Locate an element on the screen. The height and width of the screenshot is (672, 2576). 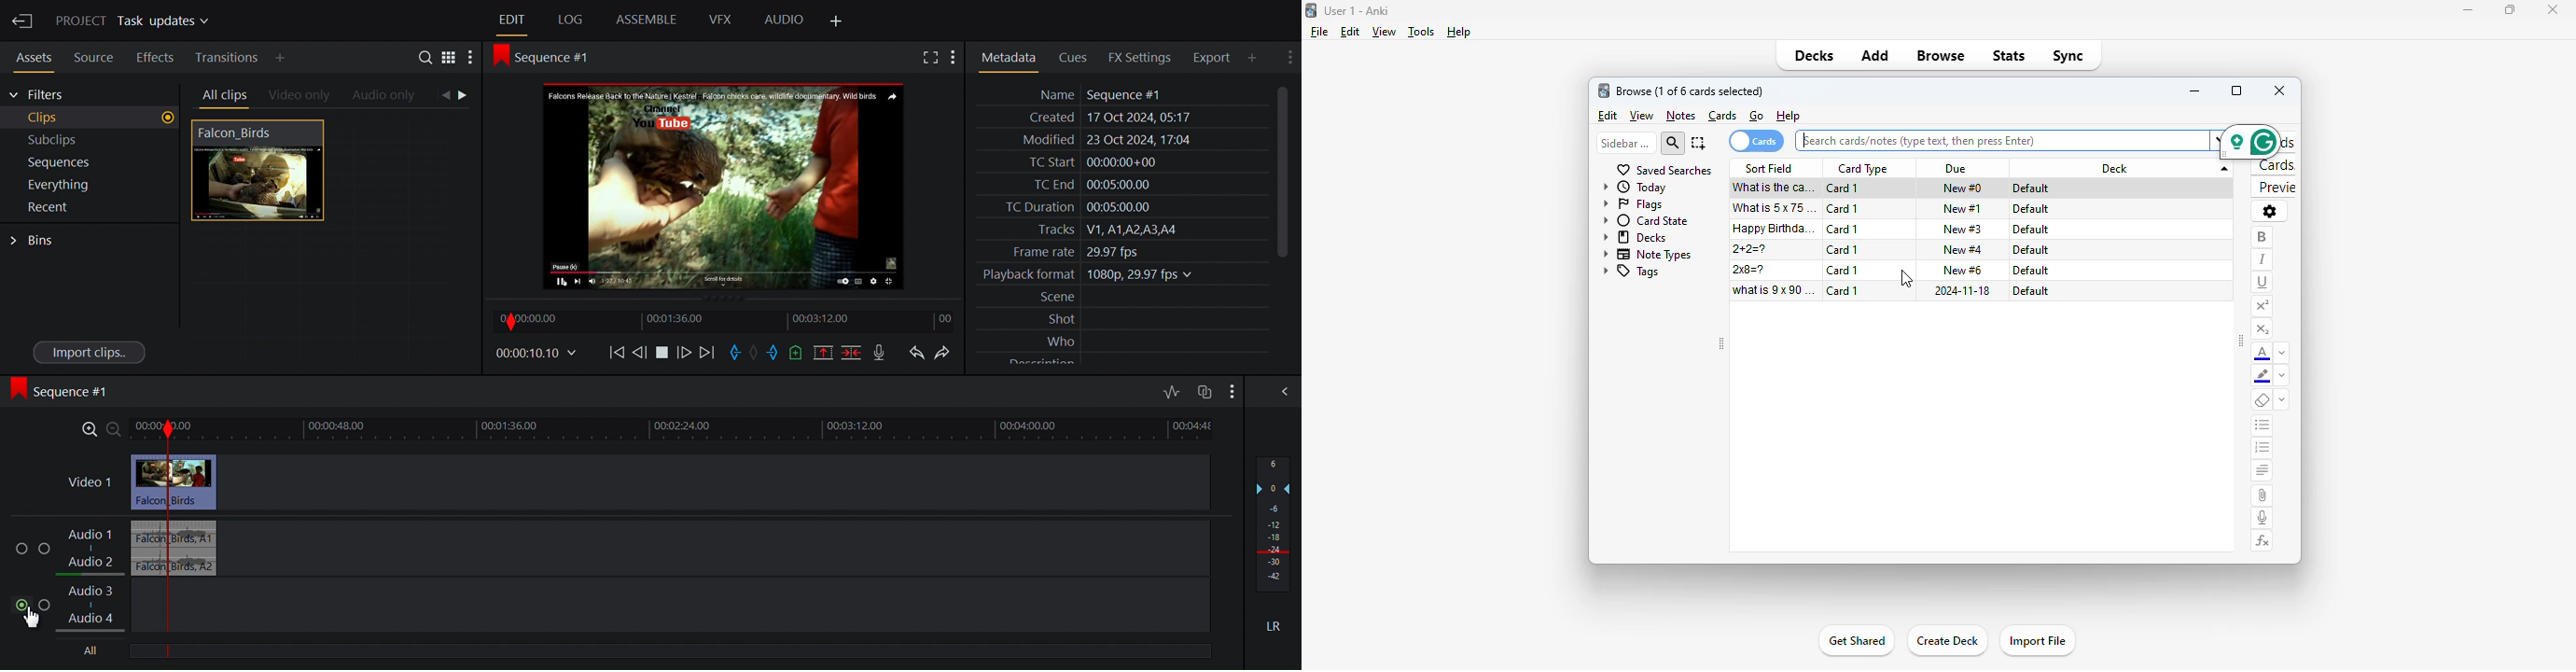
fields is located at coordinates (2274, 143).